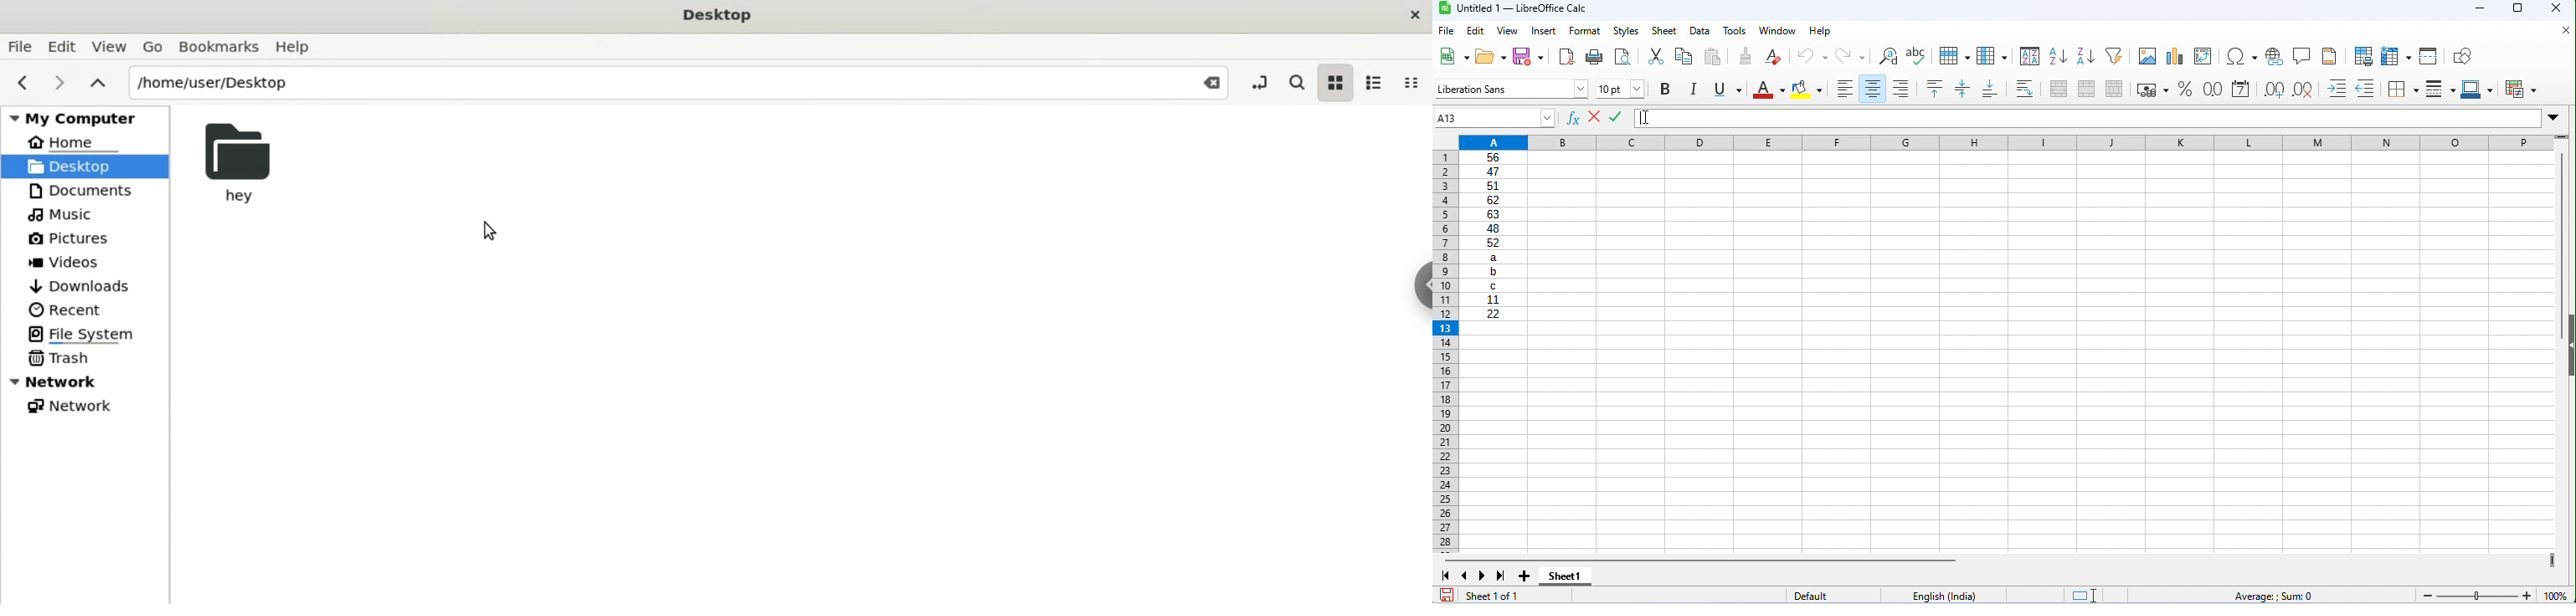  I want to click on maximize, so click(2517, 8).